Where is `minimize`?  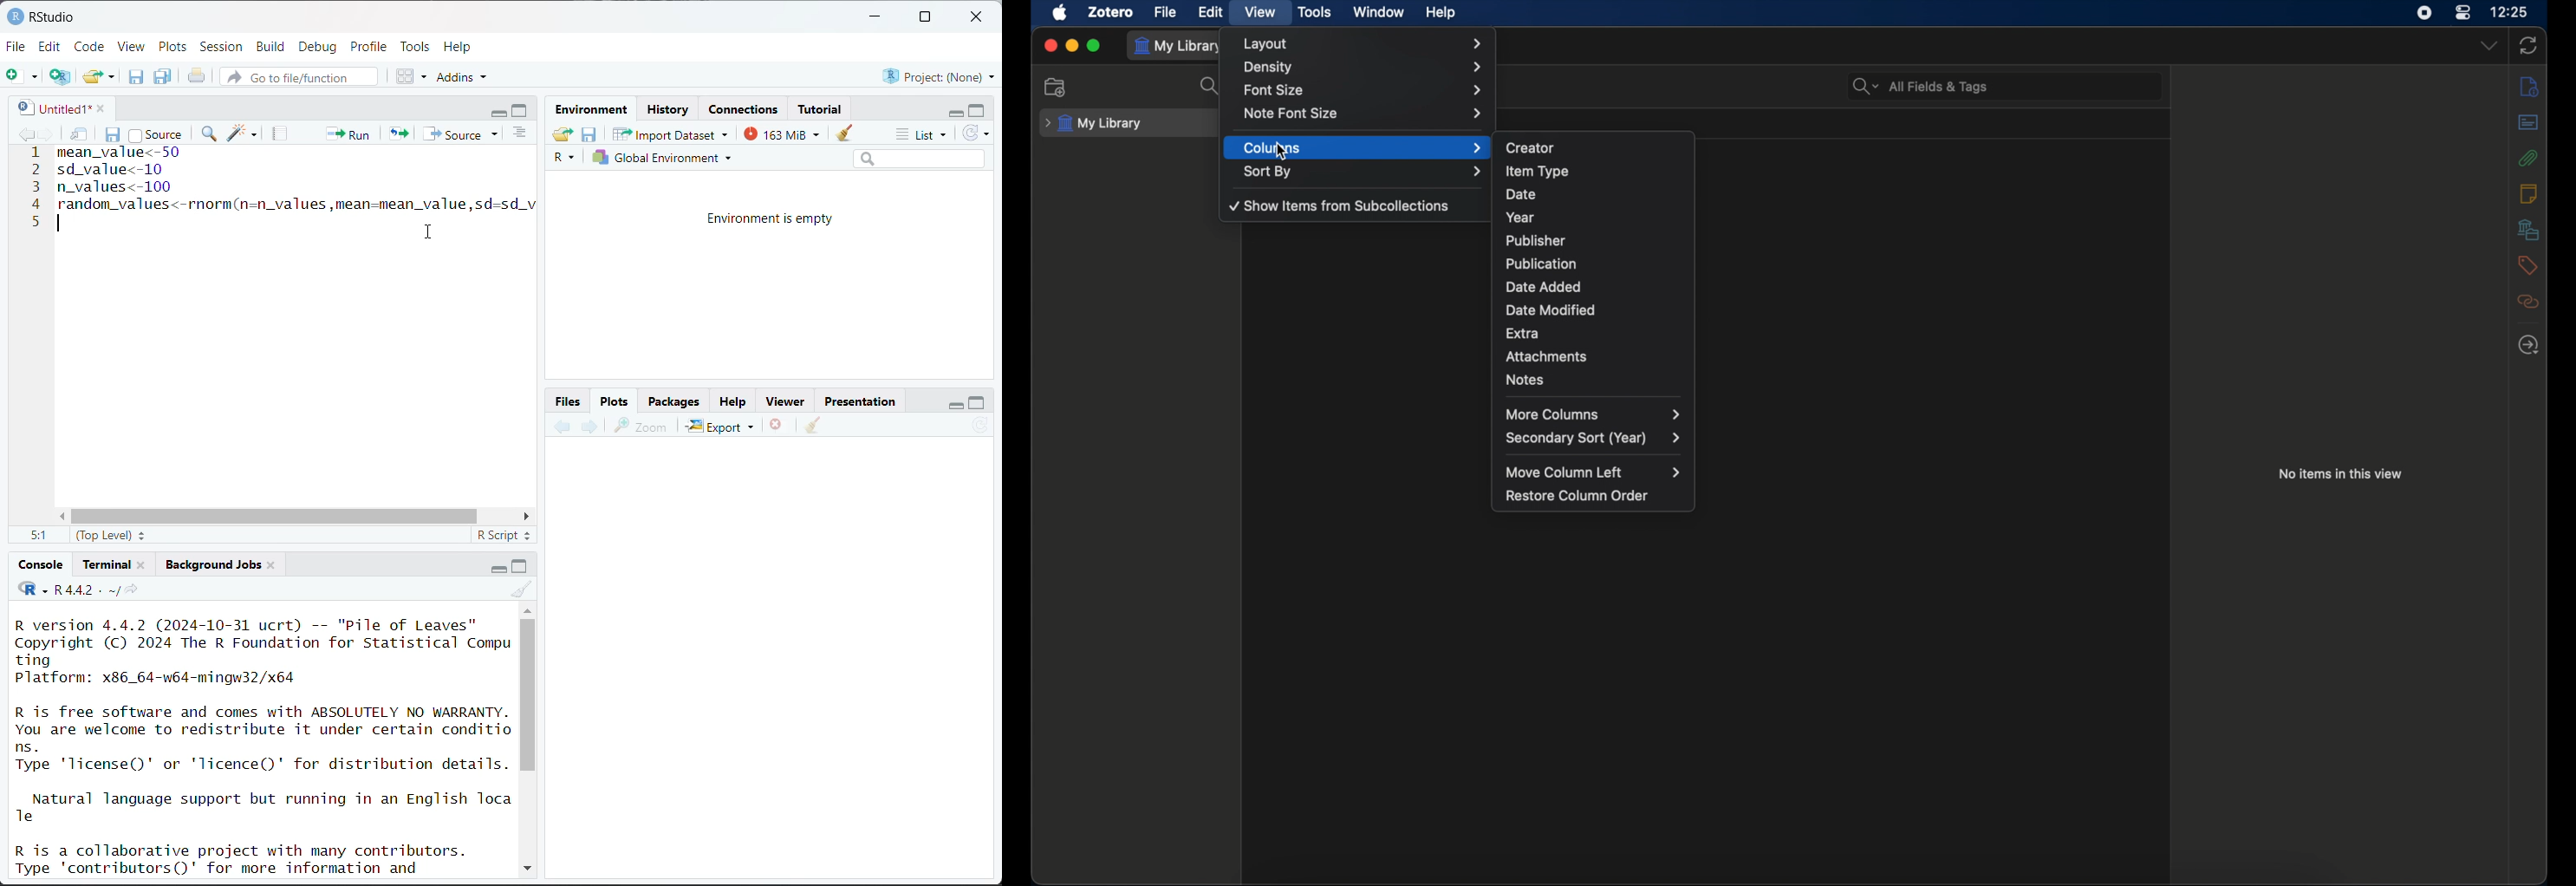
minimize is located at coordinates (876, 17).